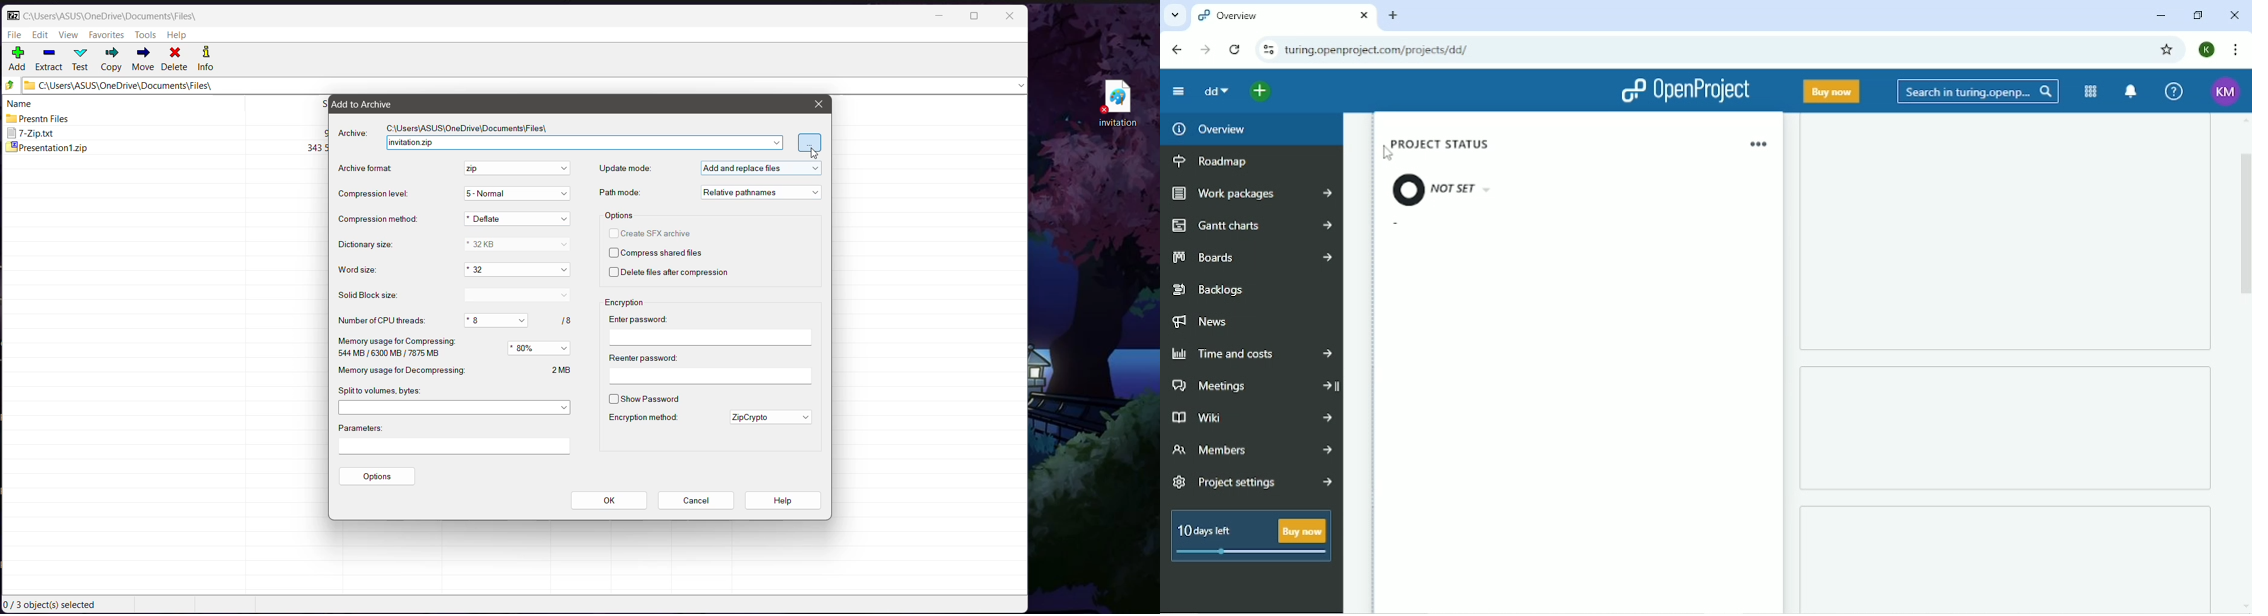  I want to click on File on Desktop, so click(1116, 103).